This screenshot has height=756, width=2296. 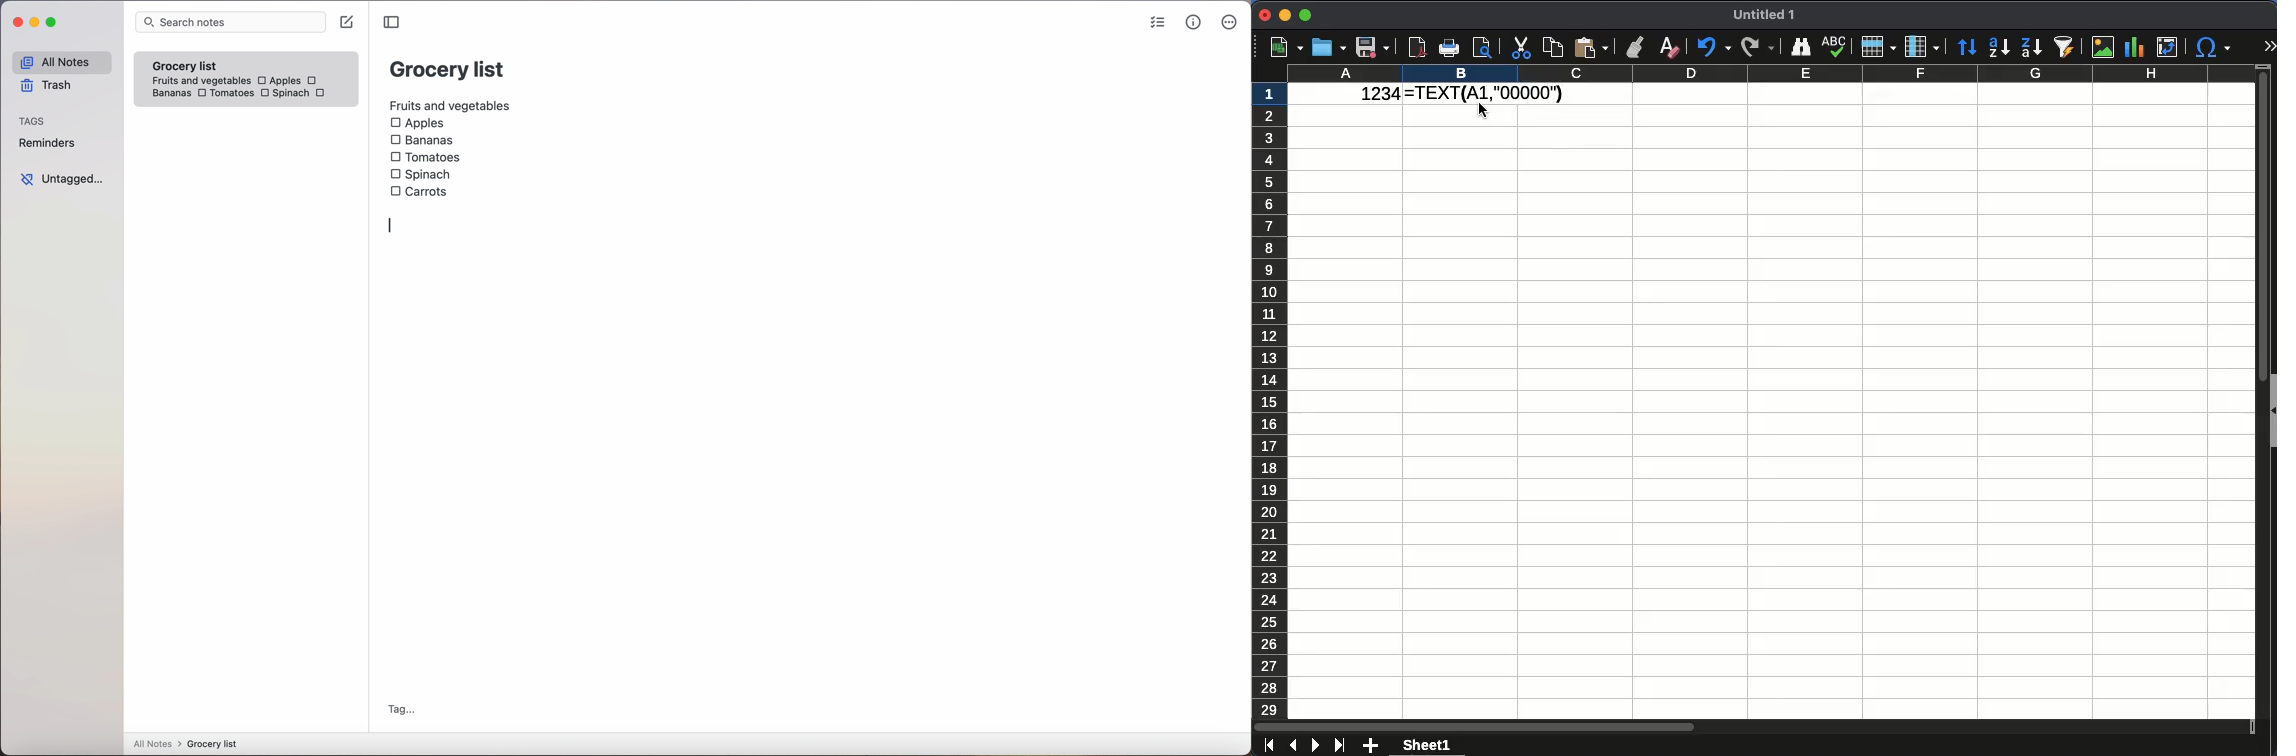 I want to click on cursor, so click(x=1486, y=119).